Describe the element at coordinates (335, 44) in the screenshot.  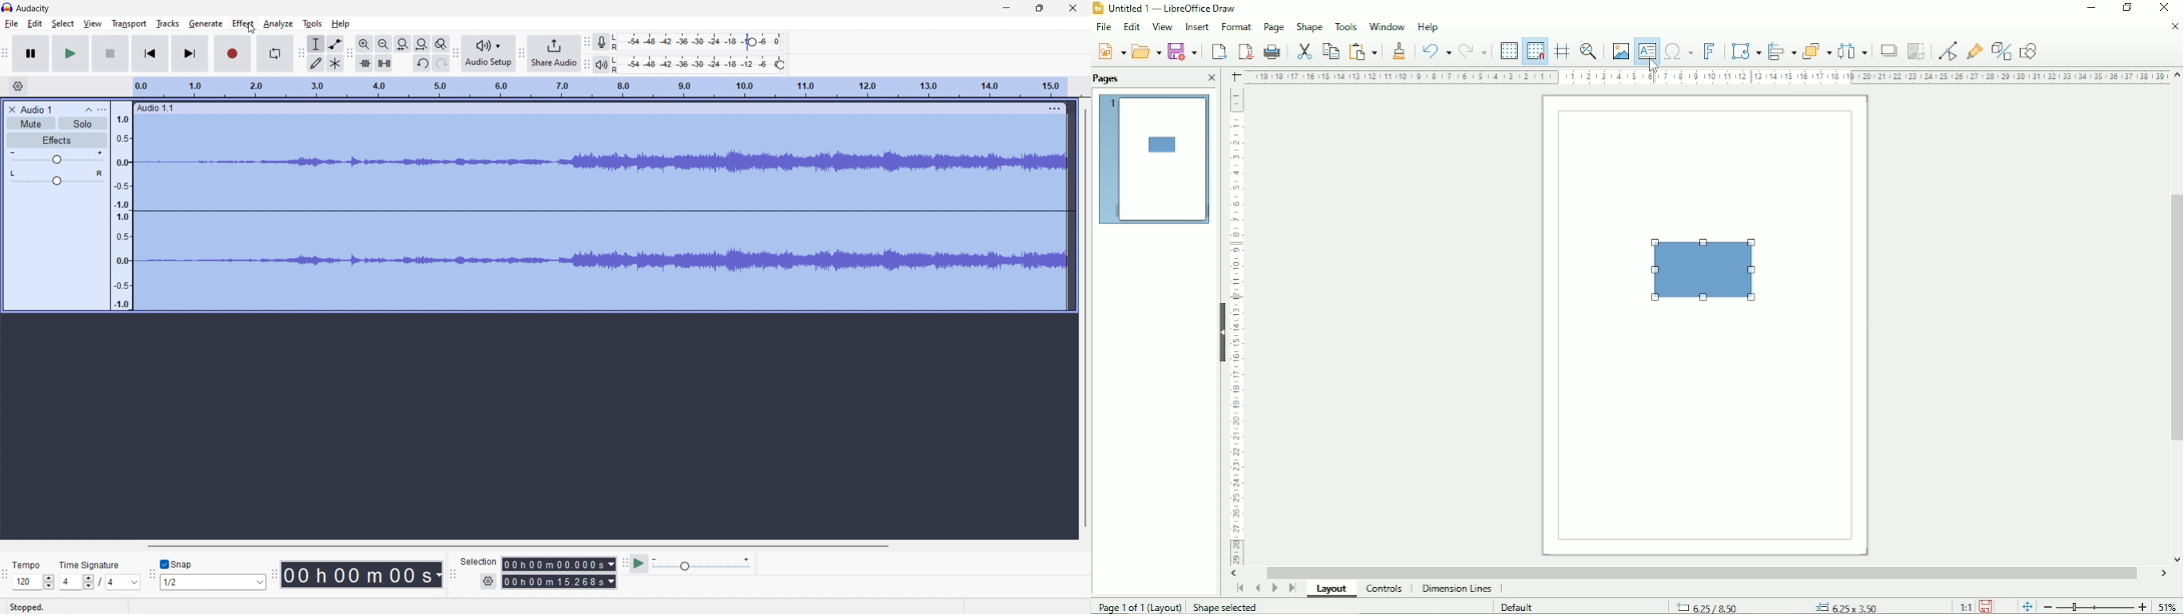
I see `envelop tool` at that location.